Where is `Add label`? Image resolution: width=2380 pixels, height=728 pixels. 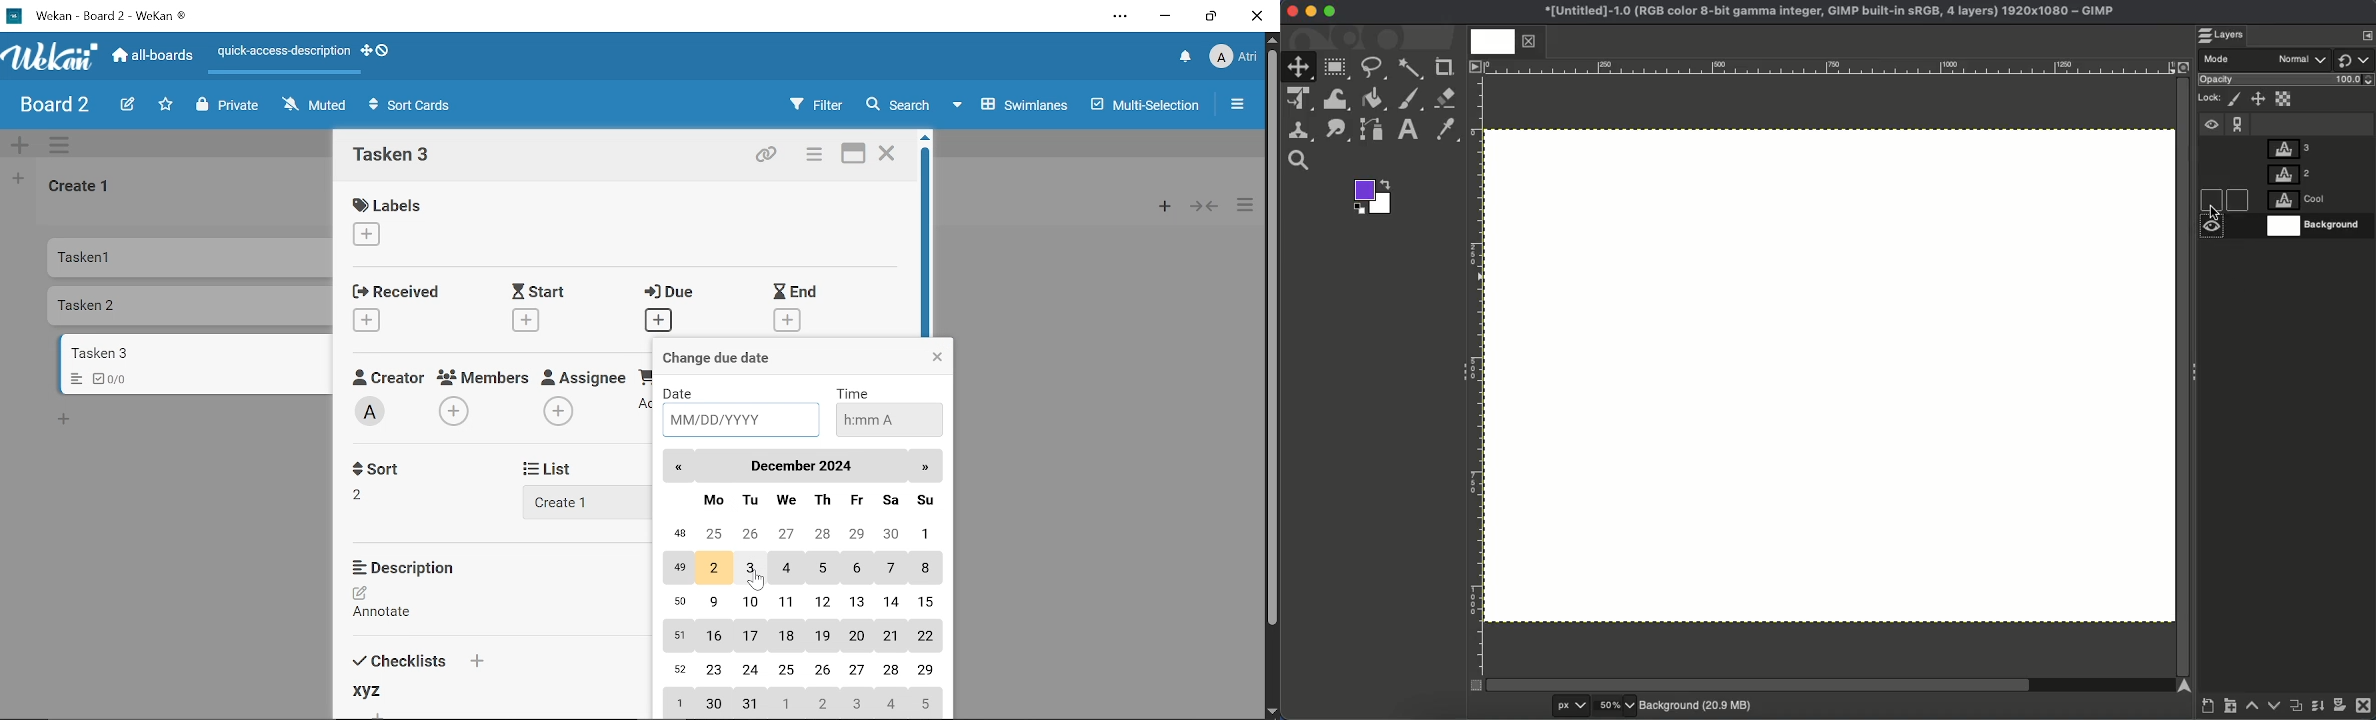 Add label is located at coordinates (376, 236).